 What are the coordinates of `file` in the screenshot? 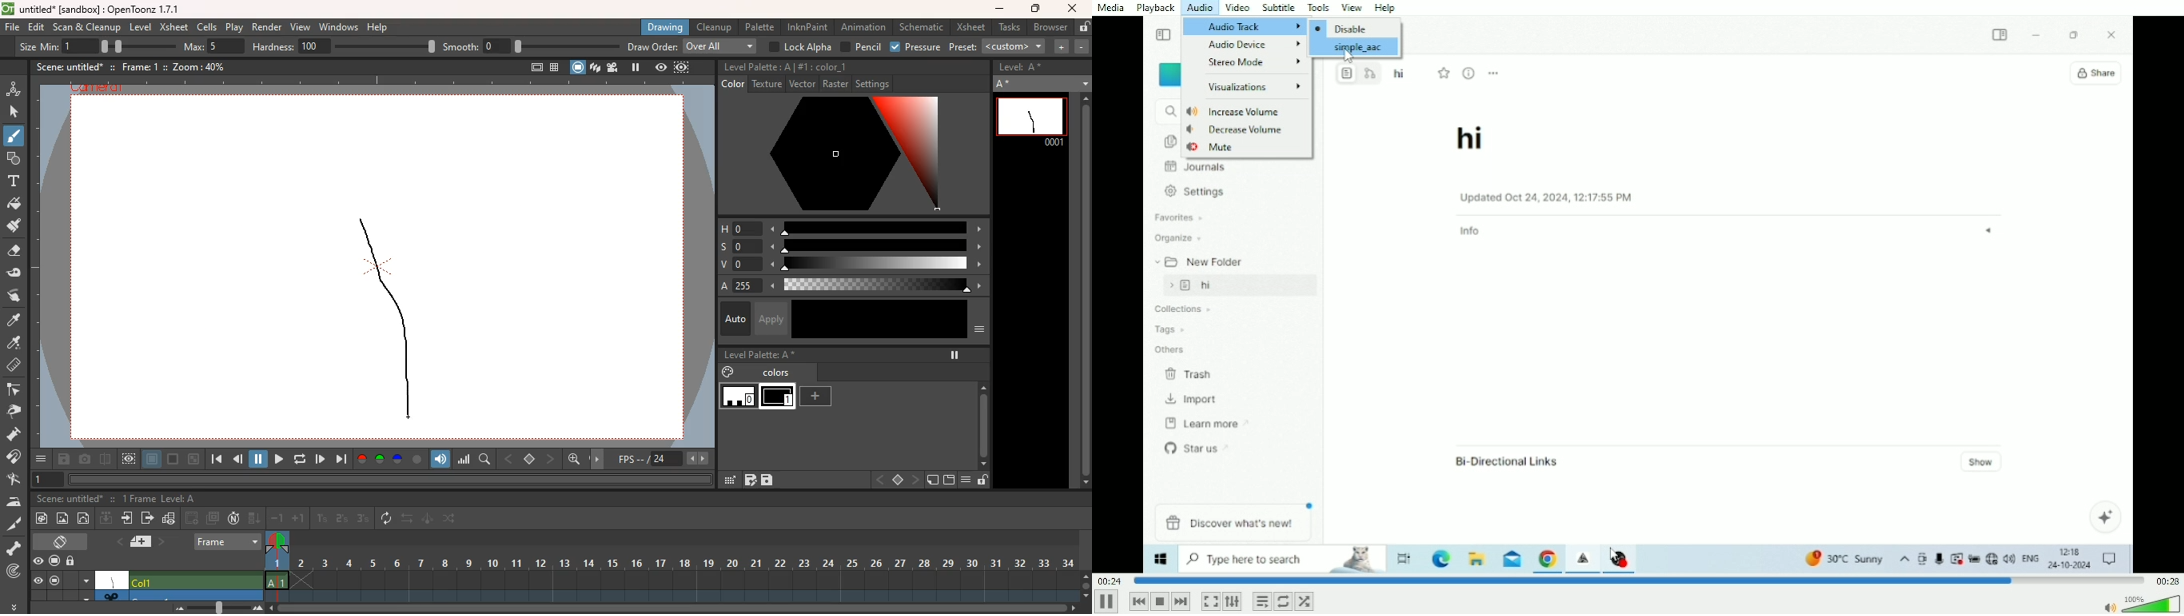 It's located at (12, 29).